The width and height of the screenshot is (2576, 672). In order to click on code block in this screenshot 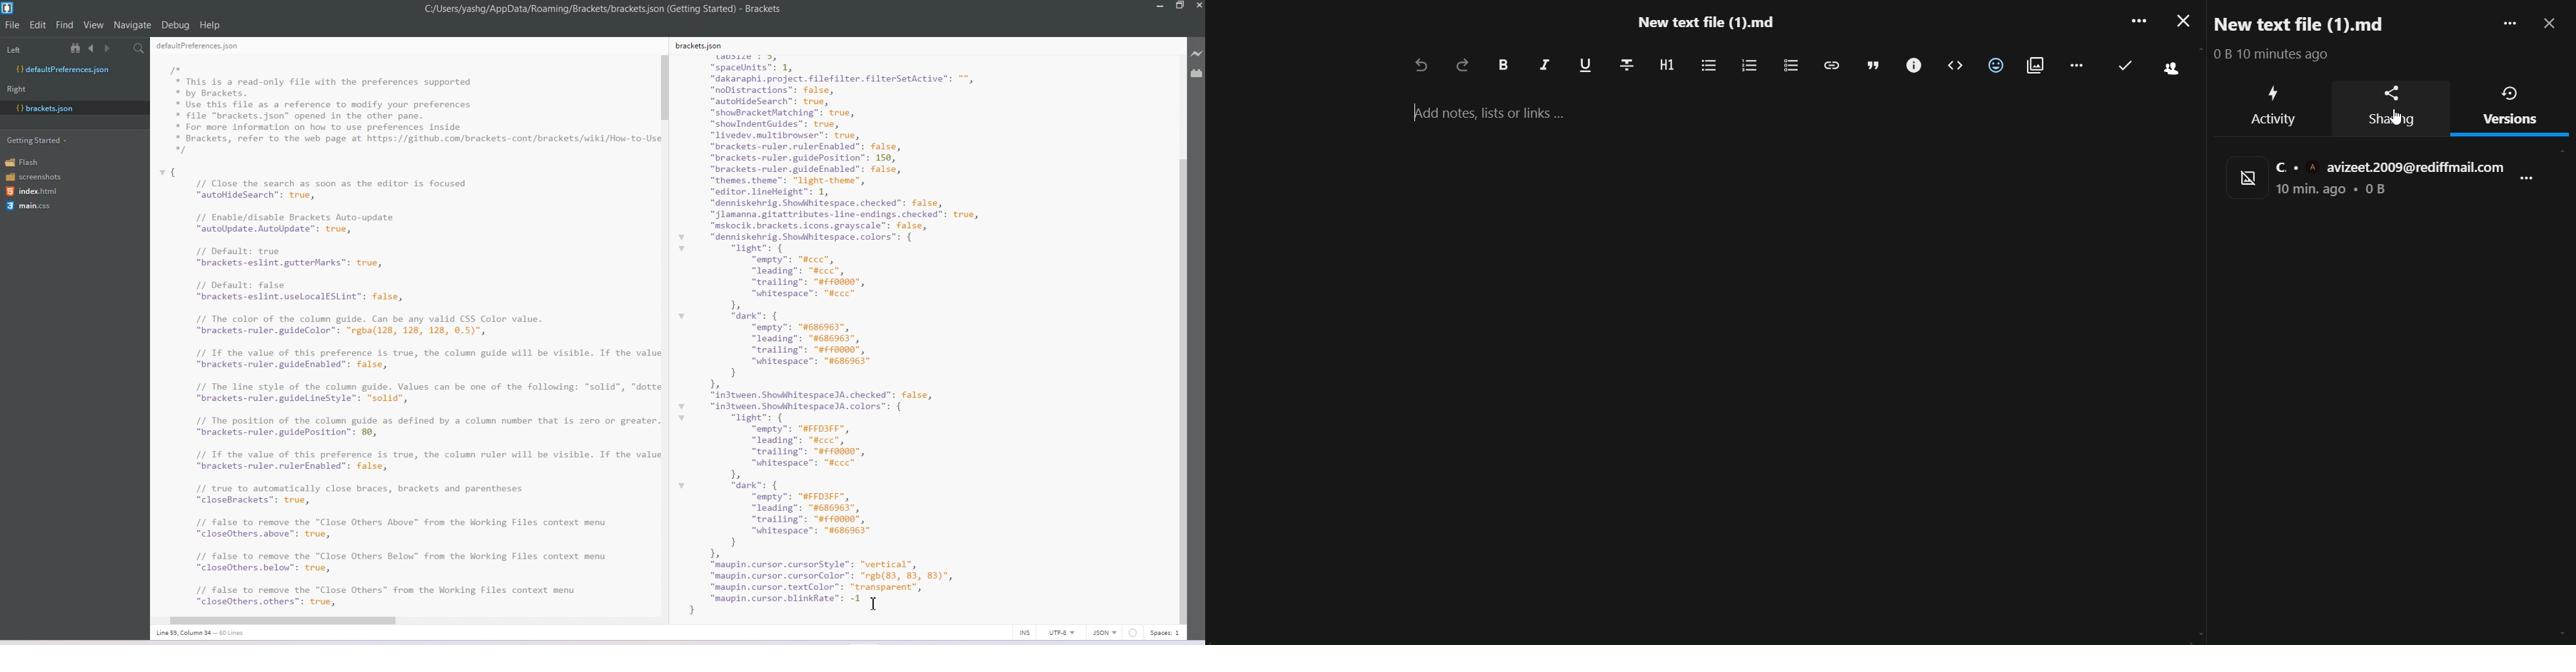, I will do `click(1956, 66)`.